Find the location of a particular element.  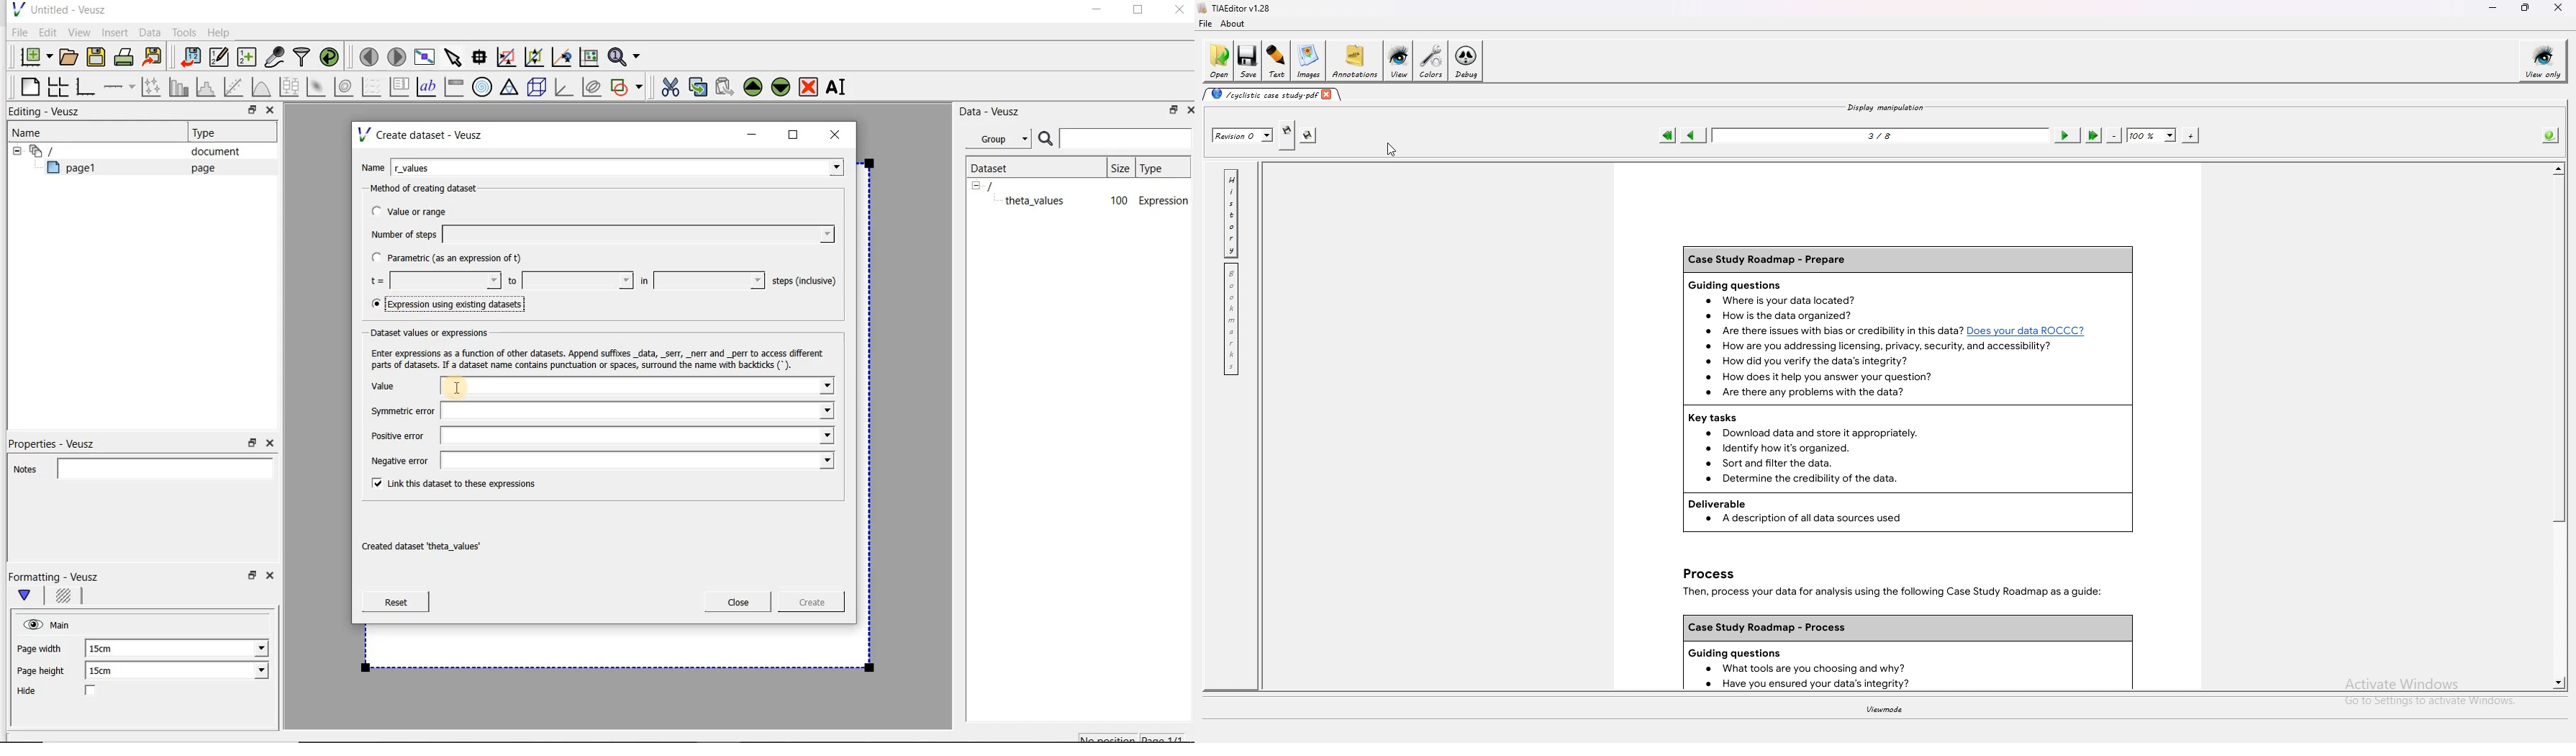

plot a function is located at coordinates (260, 87).